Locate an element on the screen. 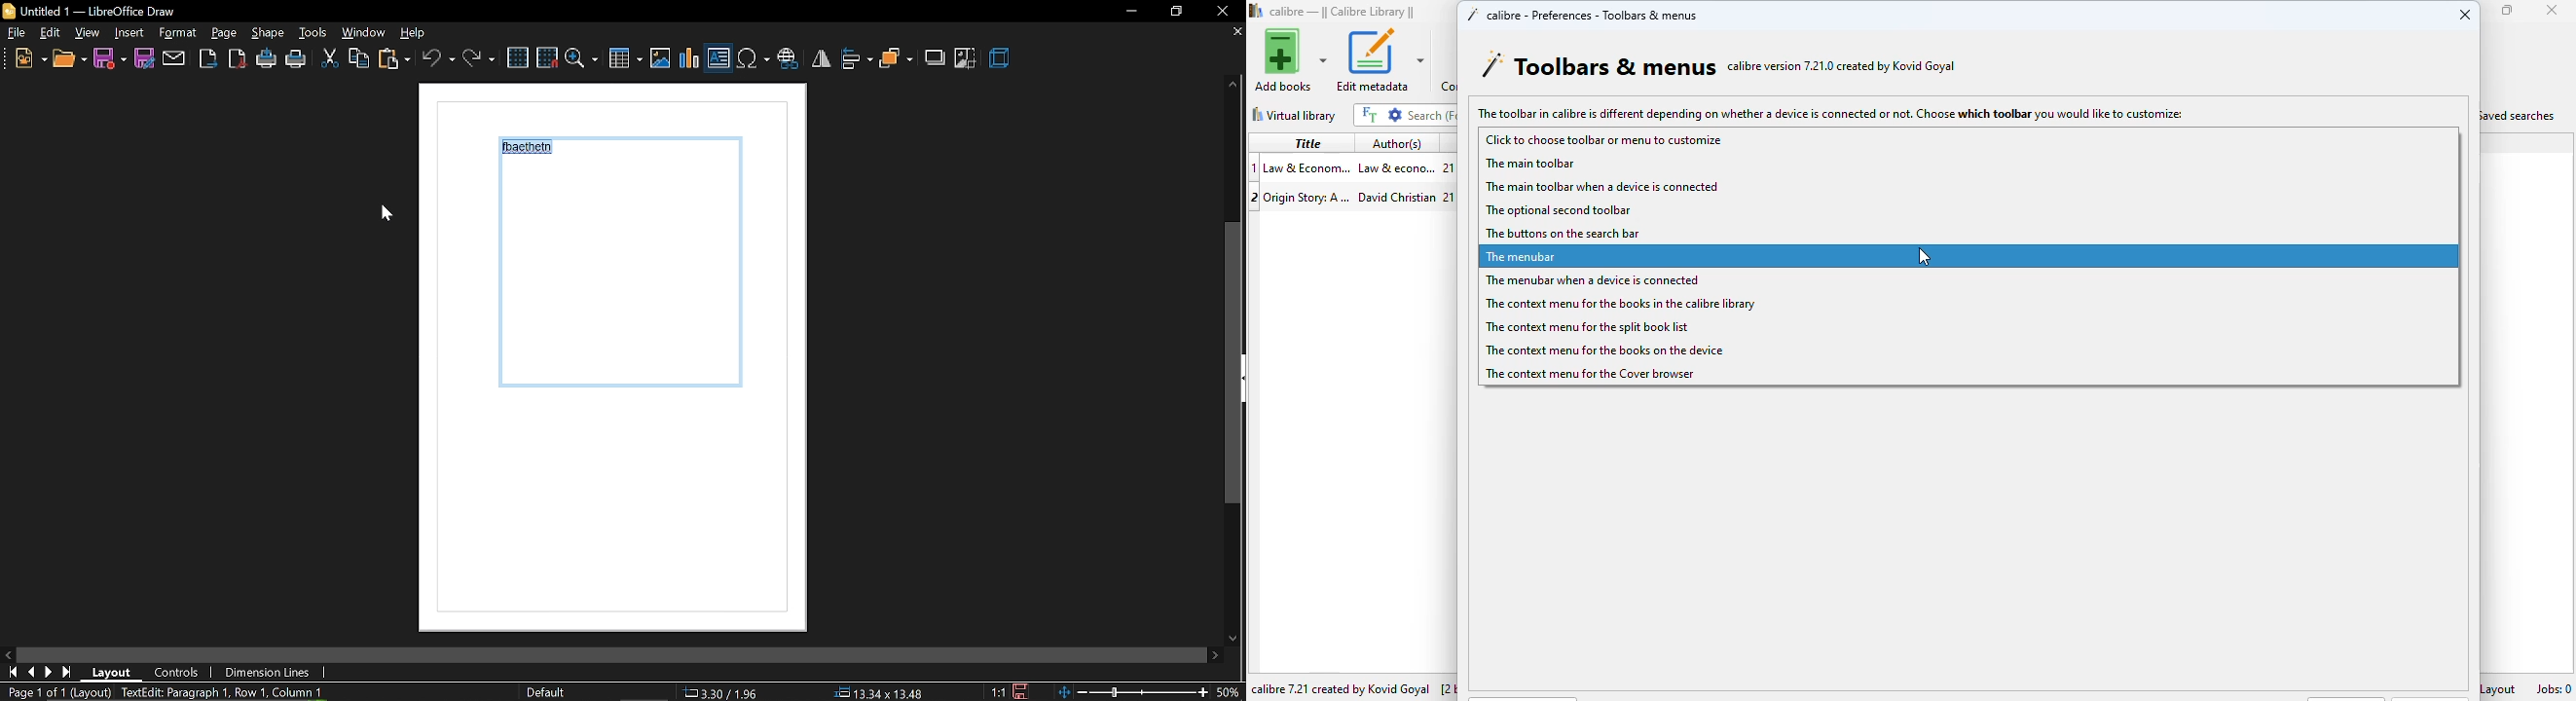  advanced search is located at coordinates (1395, 115).